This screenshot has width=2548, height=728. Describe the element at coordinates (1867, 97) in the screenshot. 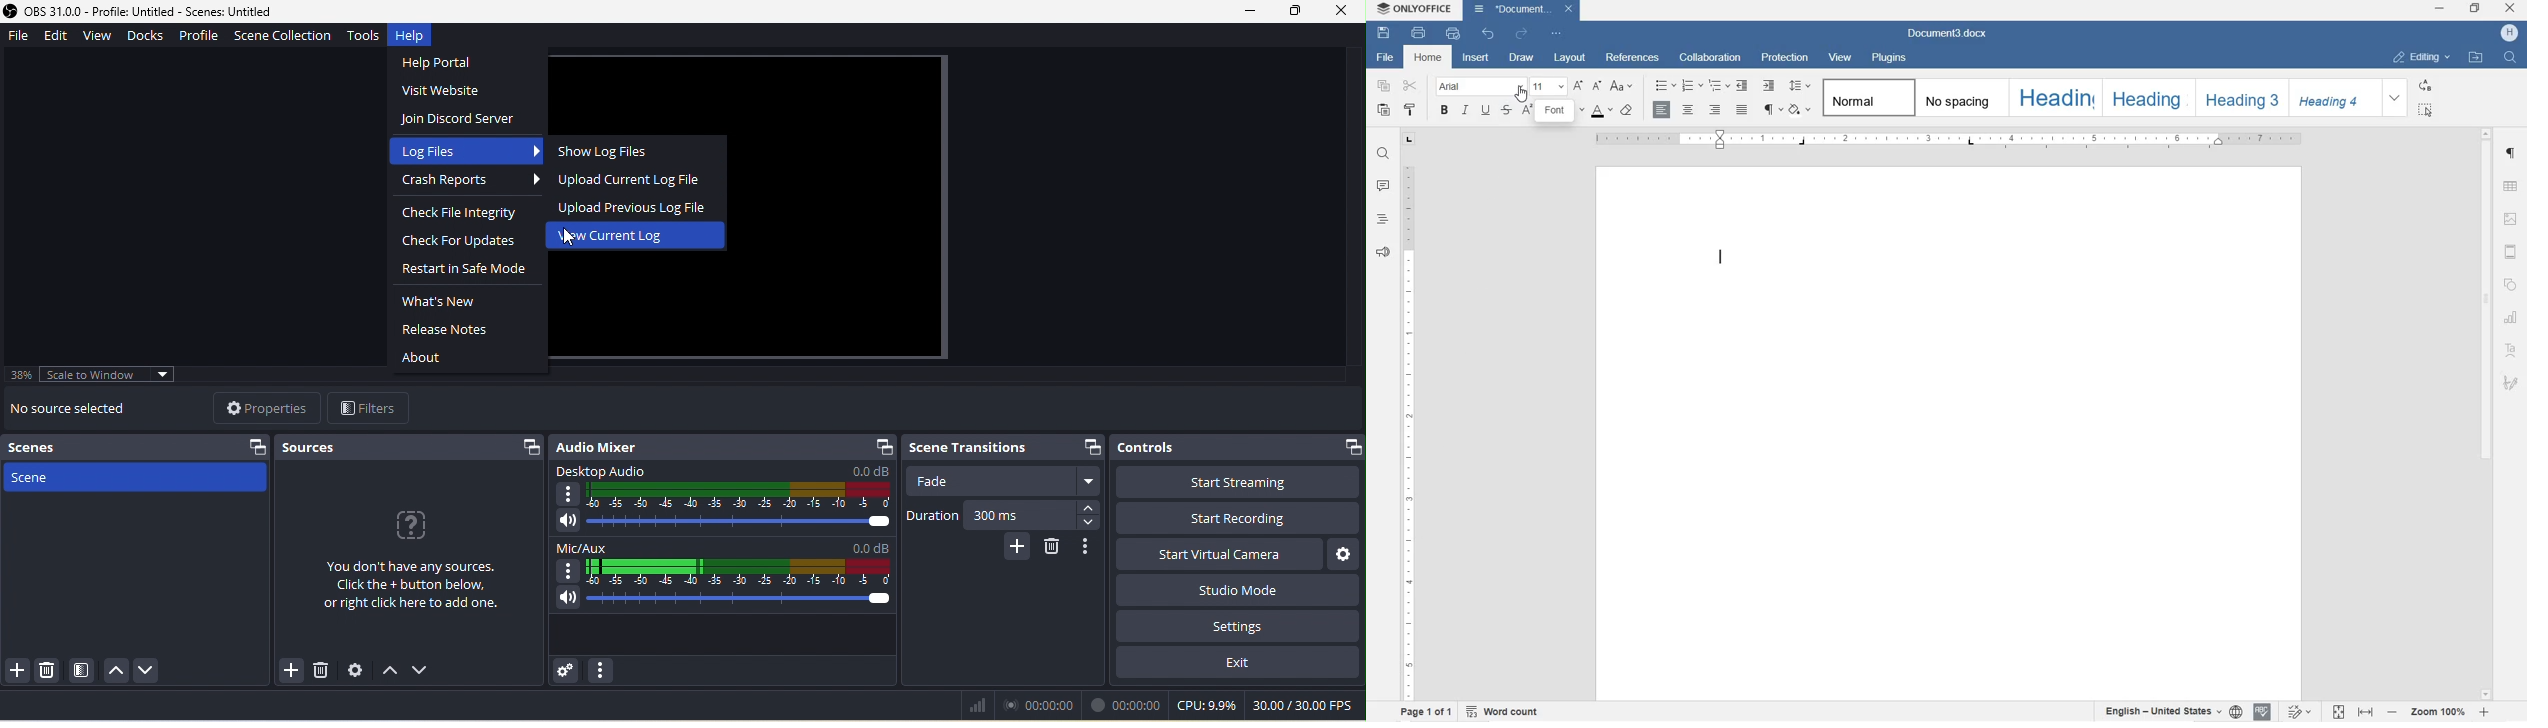

I see `NORMAL` at that location.